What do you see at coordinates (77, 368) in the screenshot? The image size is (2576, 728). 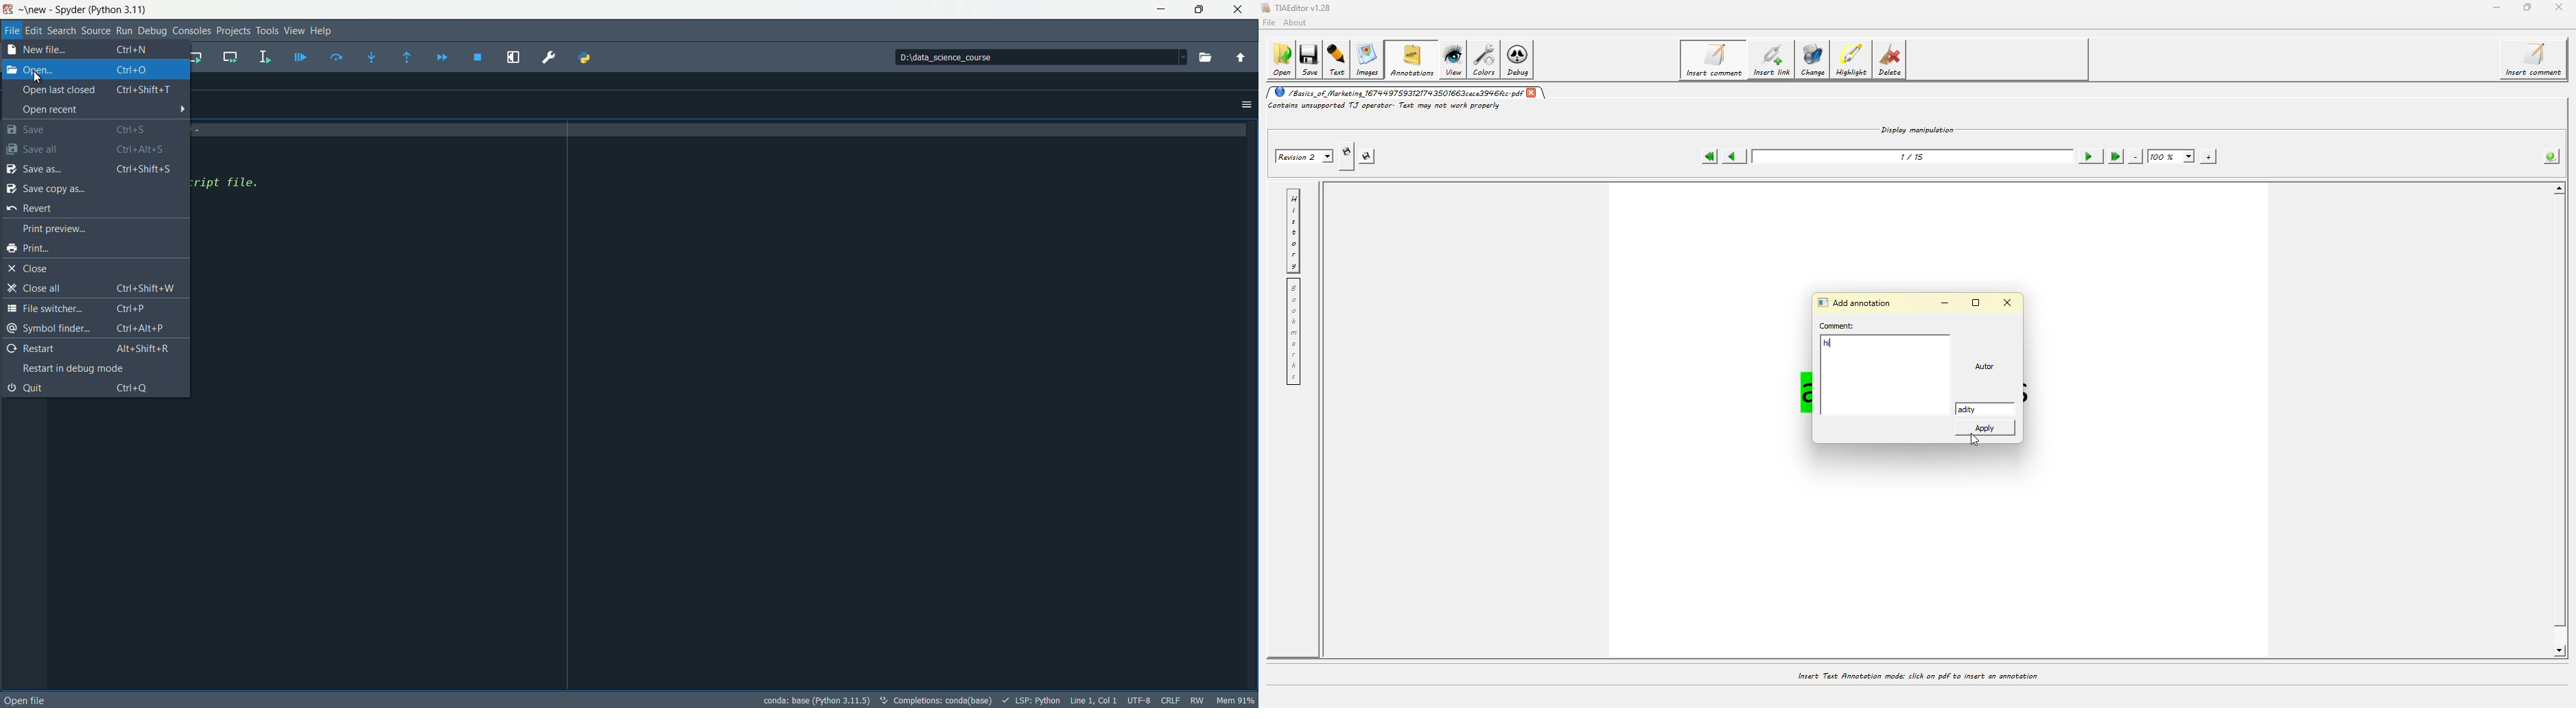 I see `restart in debugging mode` at bounding box center [77, 368].